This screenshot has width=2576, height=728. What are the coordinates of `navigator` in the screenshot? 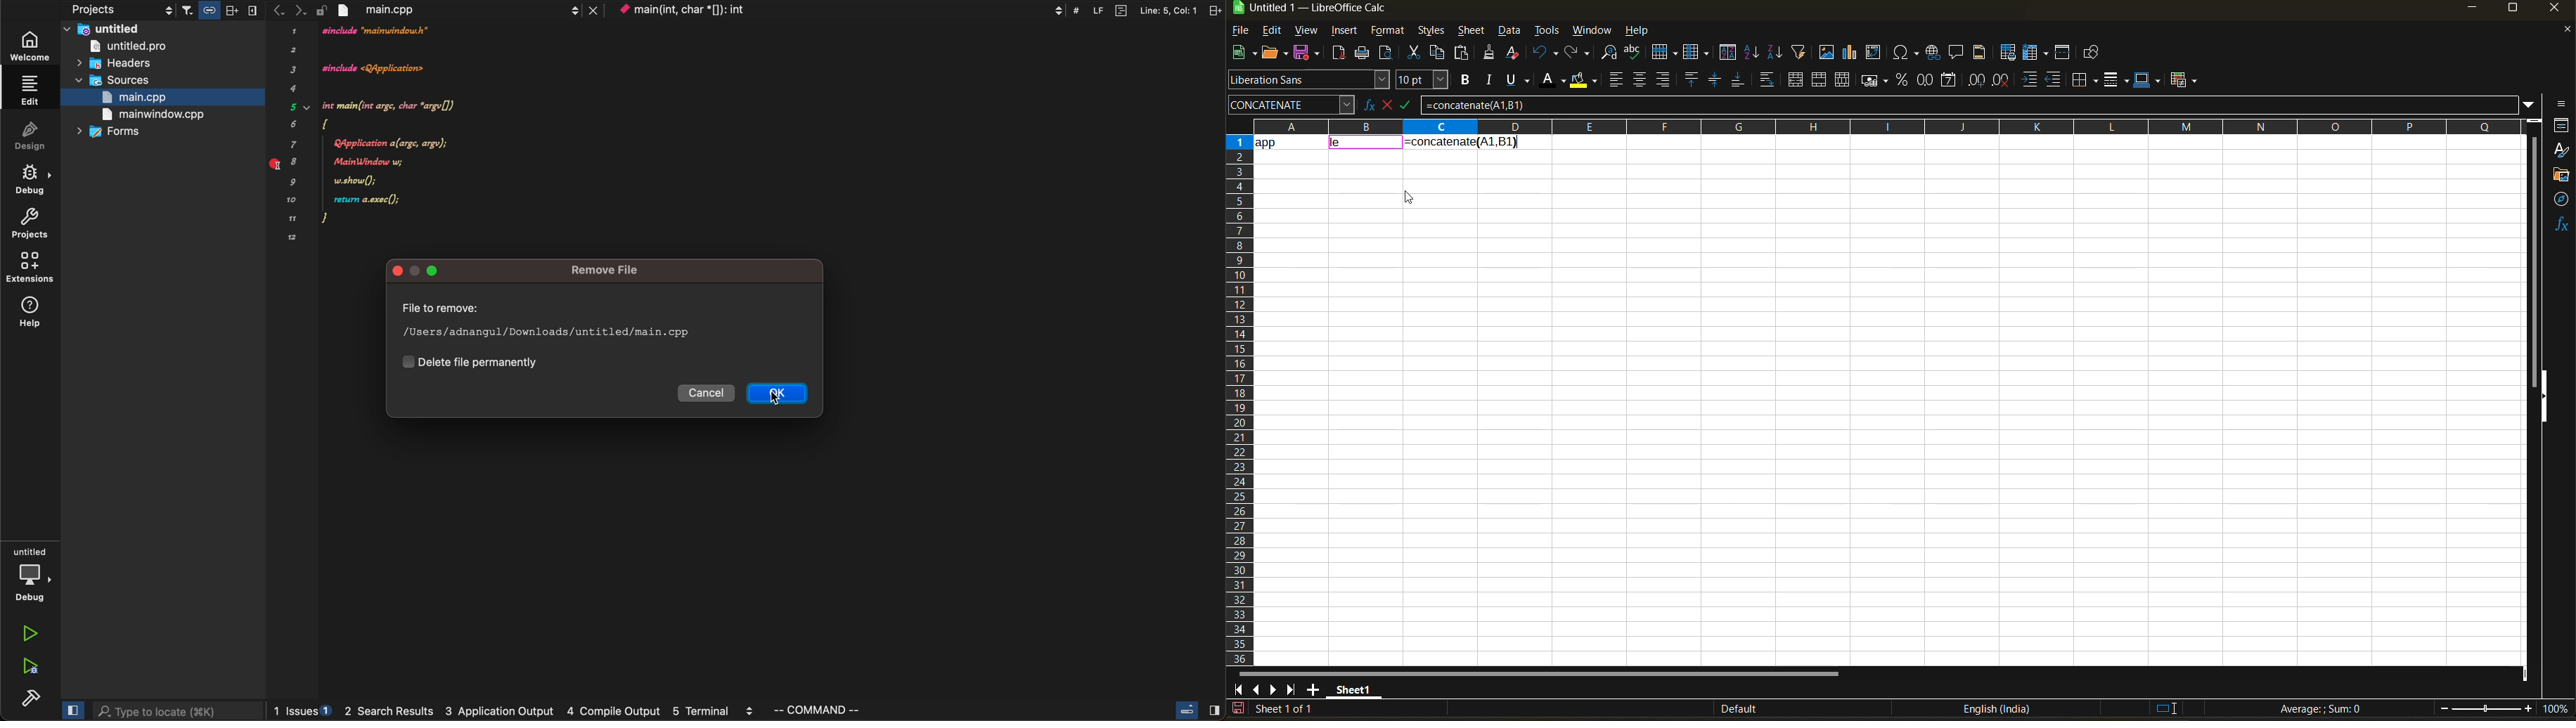 It's located at (2562, 199).